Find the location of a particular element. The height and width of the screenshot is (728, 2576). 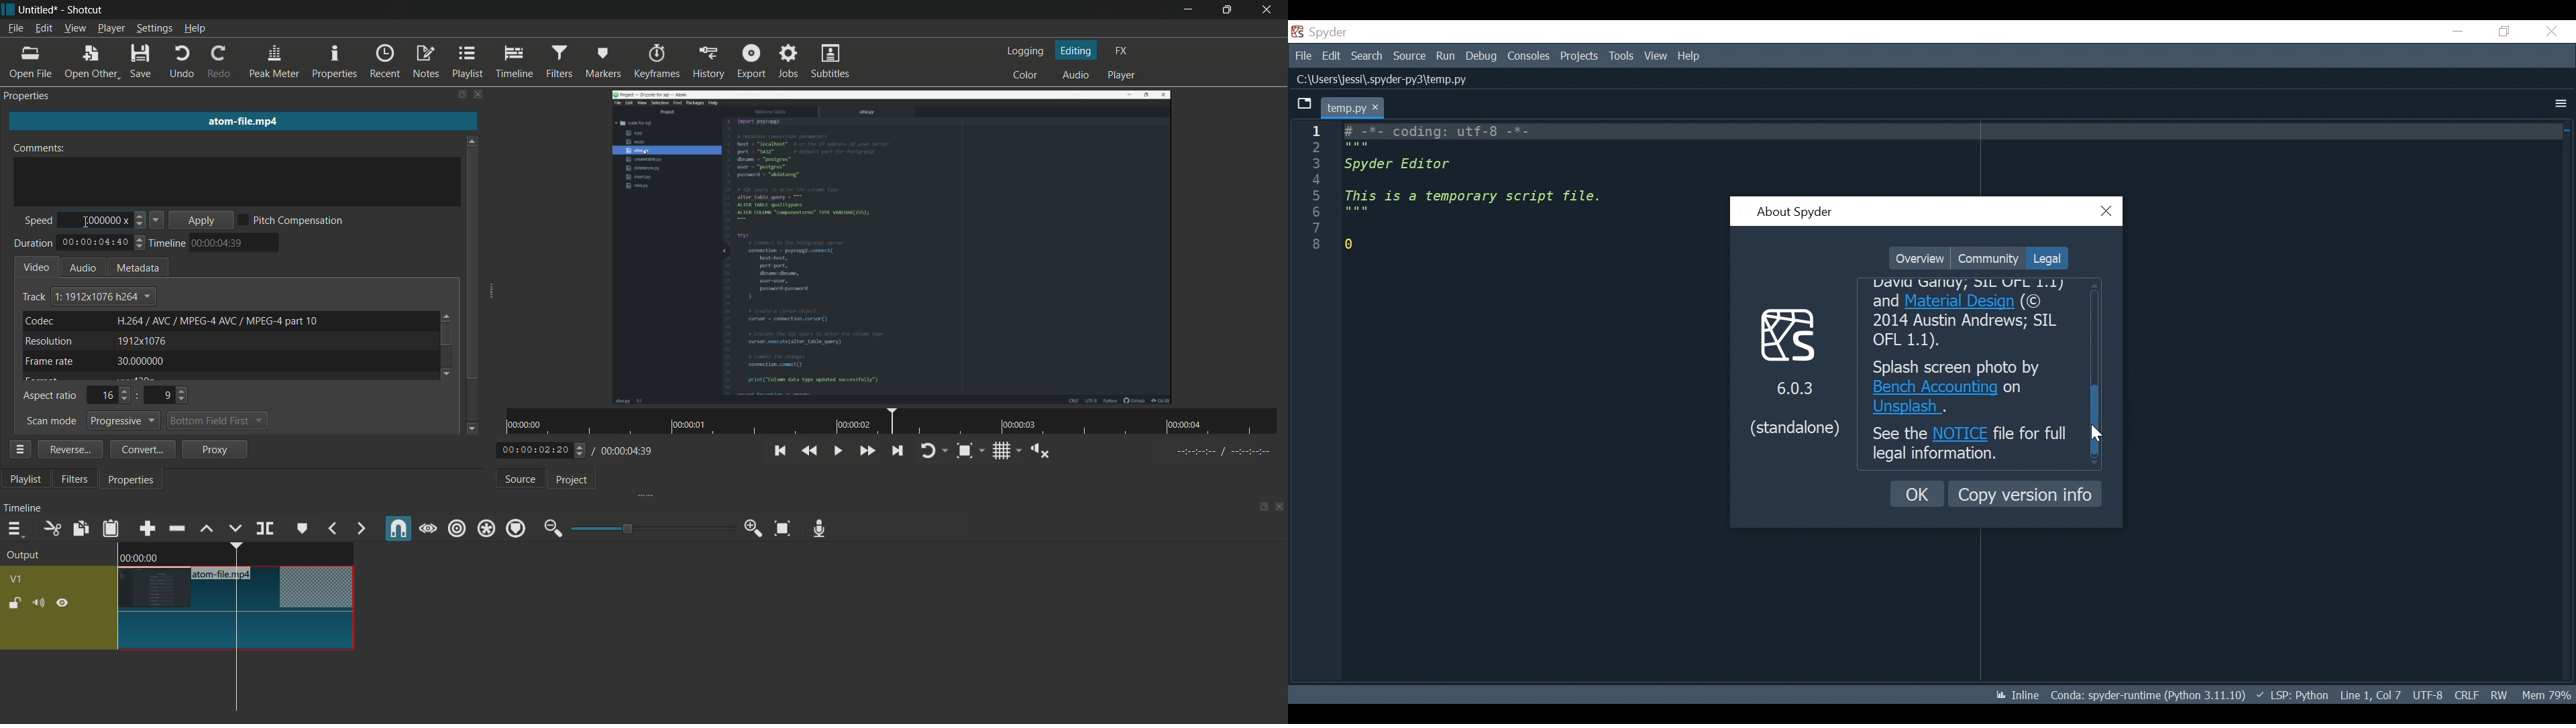

Minimize is located at coordinates (2457, 31).